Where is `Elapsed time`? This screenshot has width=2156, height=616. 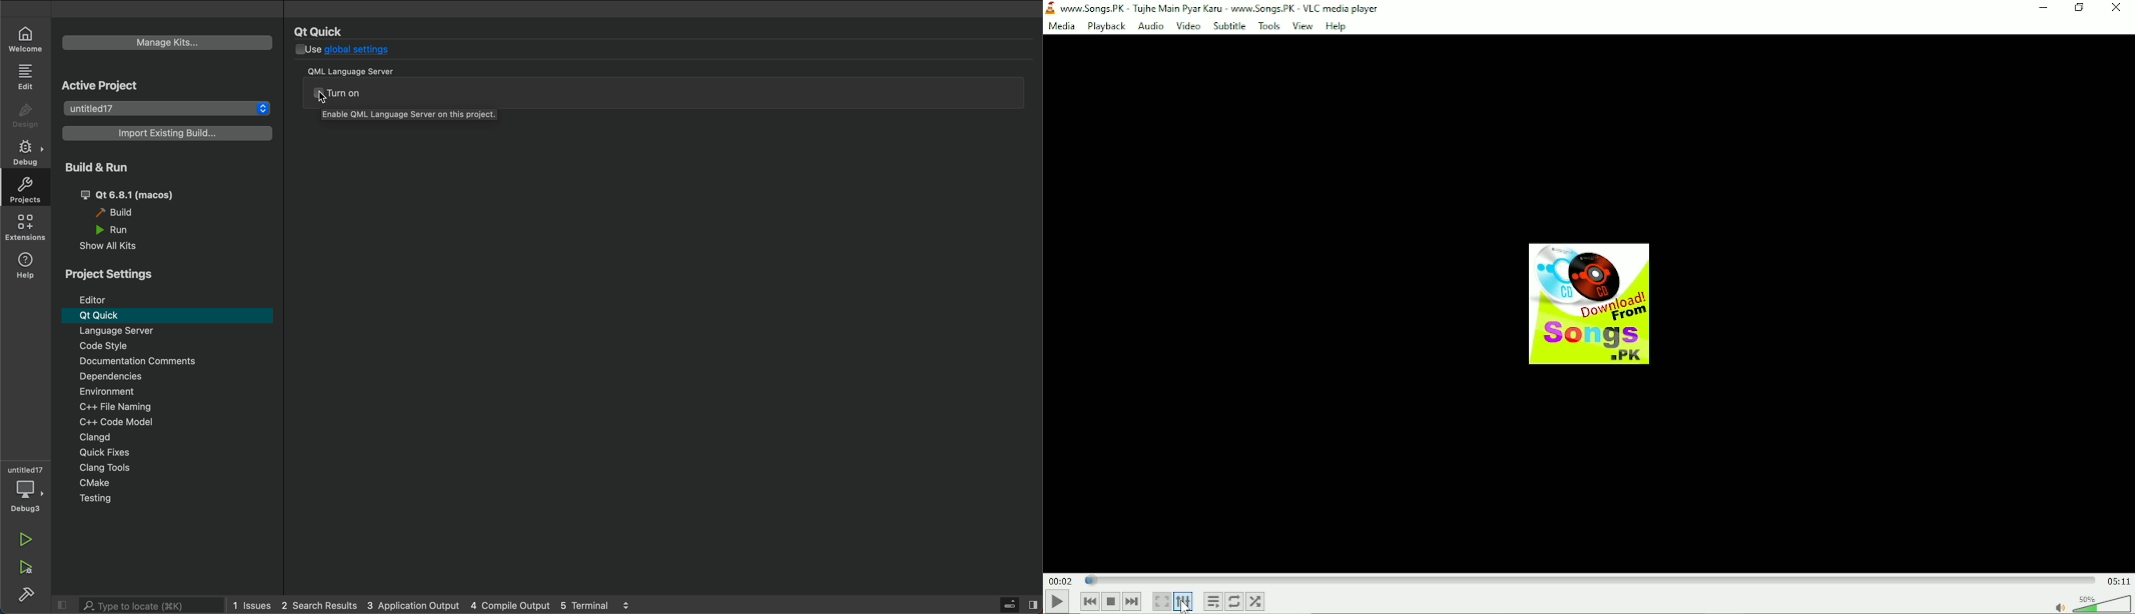 Elapsed time is located at coordinates (1060, 580).